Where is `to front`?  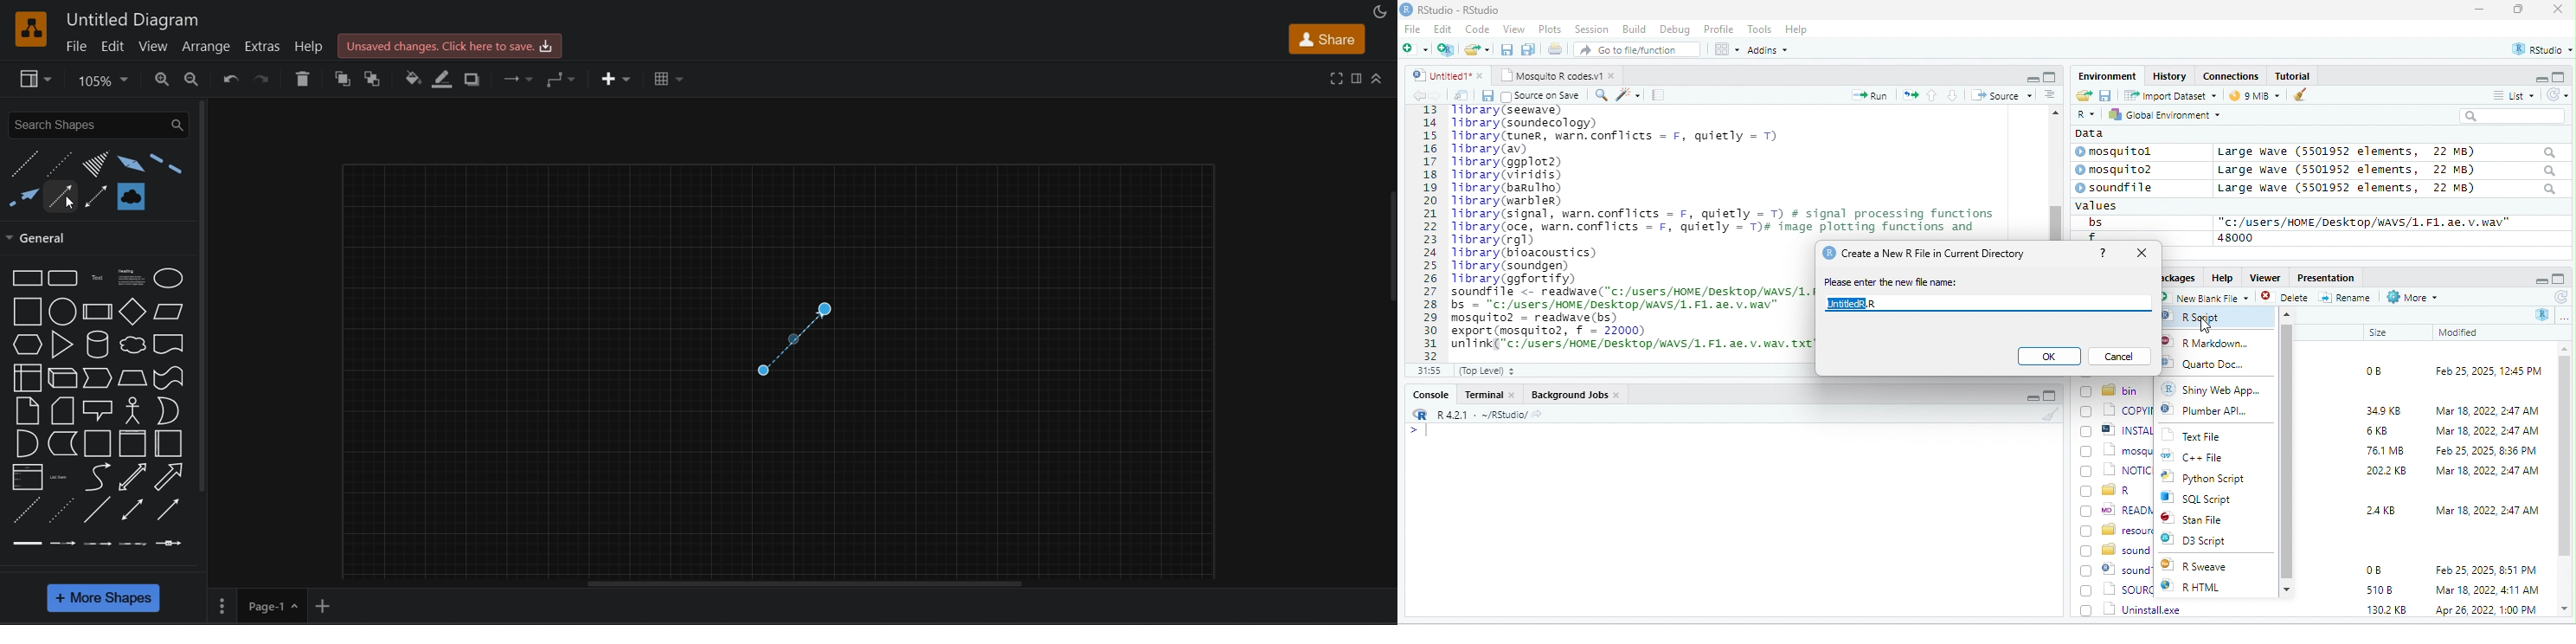 to front is located at coordinates (342, 79).